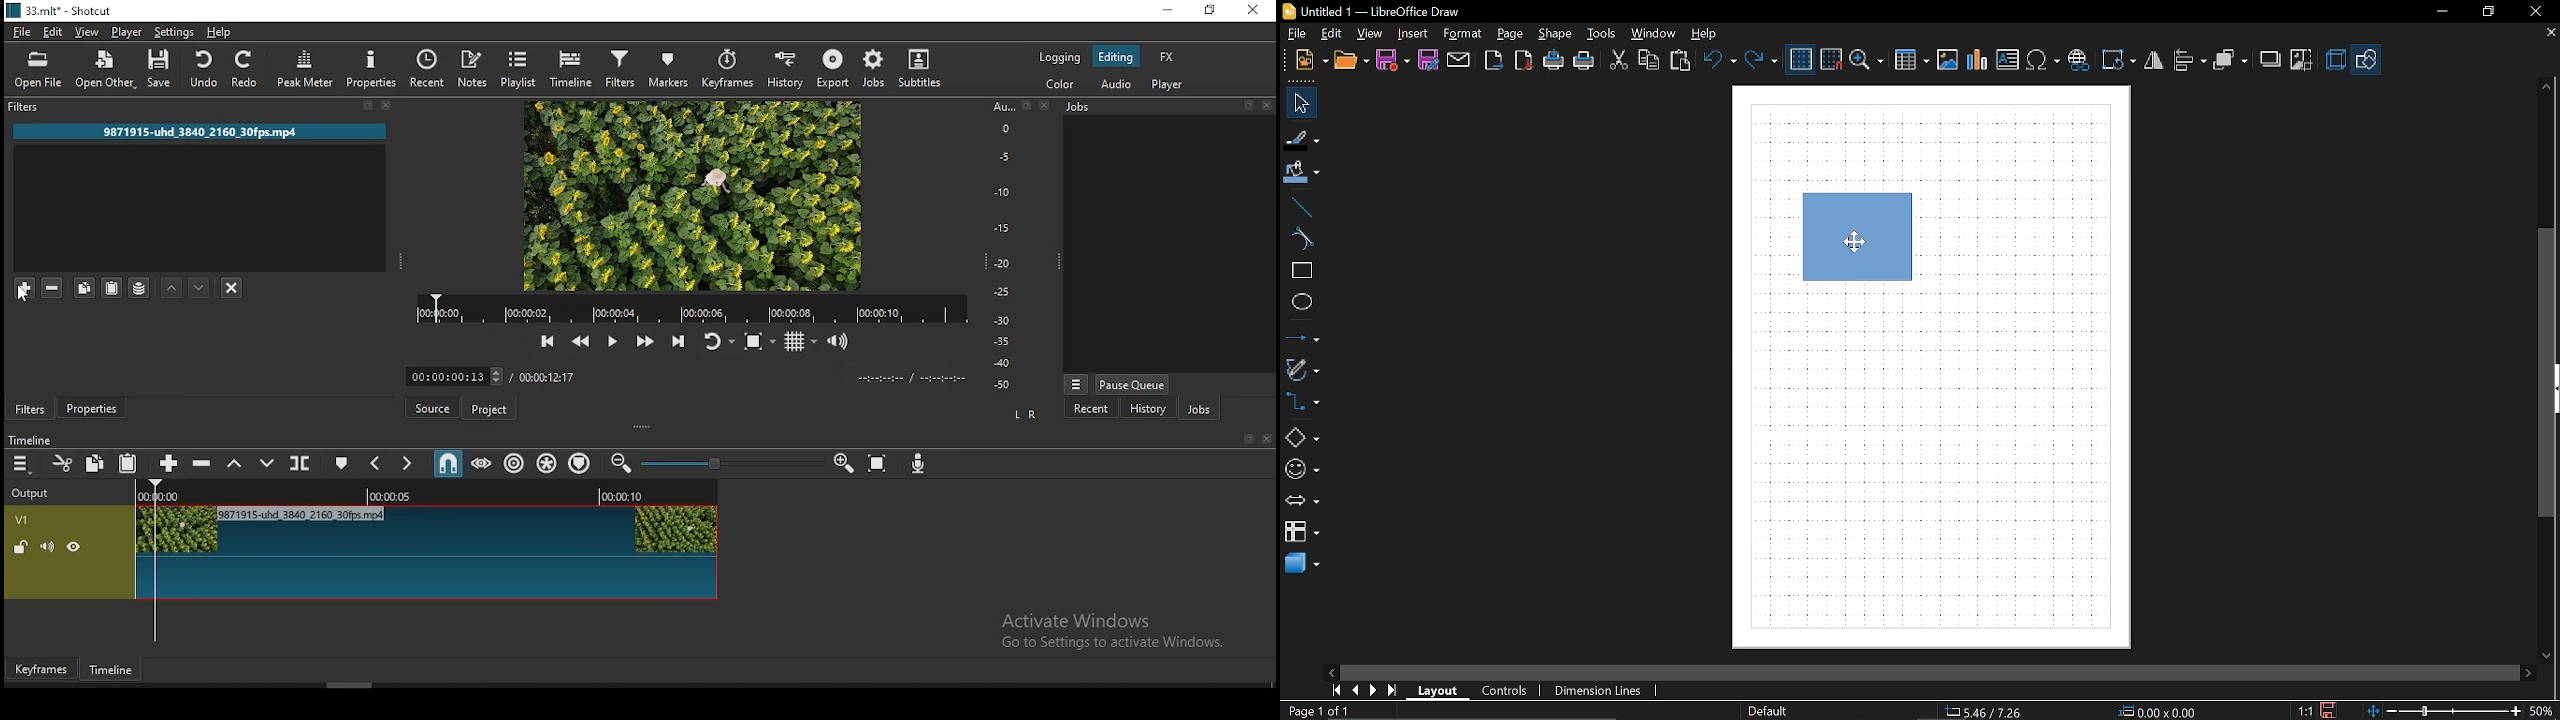  I want to click on Edit, so click(1330, 33).